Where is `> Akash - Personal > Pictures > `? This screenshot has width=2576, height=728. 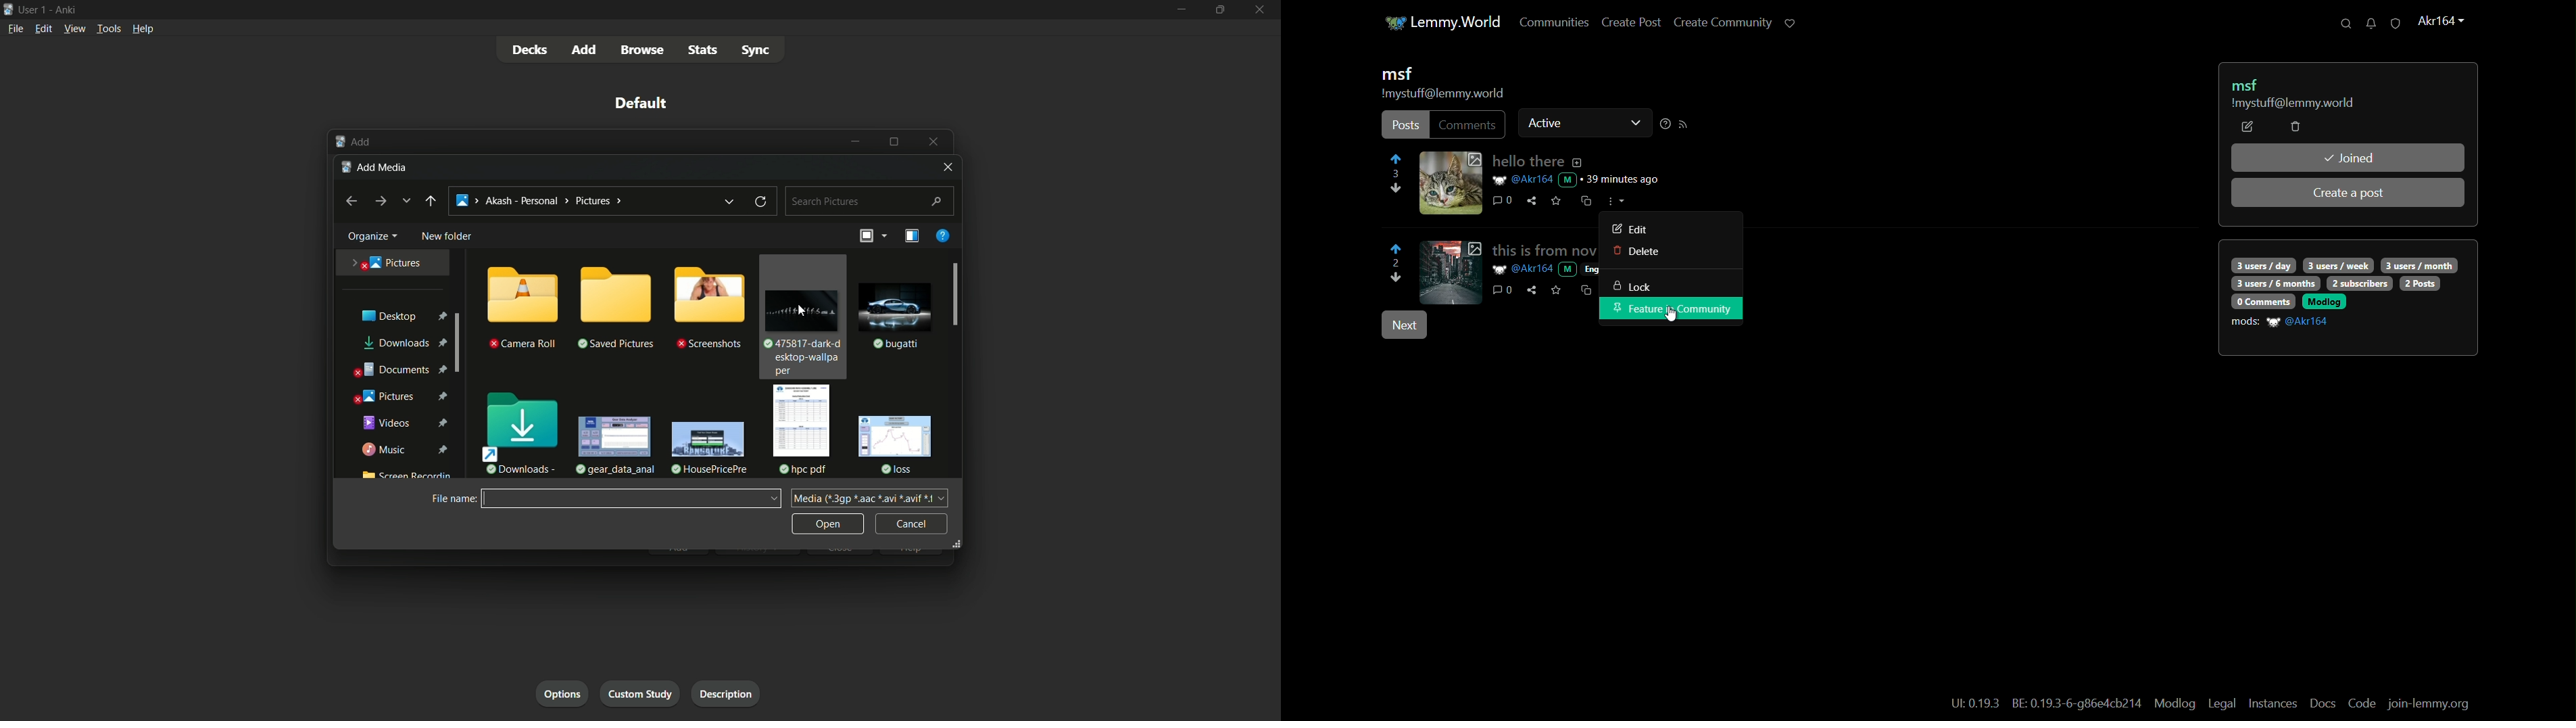 > Akash - Personal > Pictures >  is located at coordinates (539, 201).